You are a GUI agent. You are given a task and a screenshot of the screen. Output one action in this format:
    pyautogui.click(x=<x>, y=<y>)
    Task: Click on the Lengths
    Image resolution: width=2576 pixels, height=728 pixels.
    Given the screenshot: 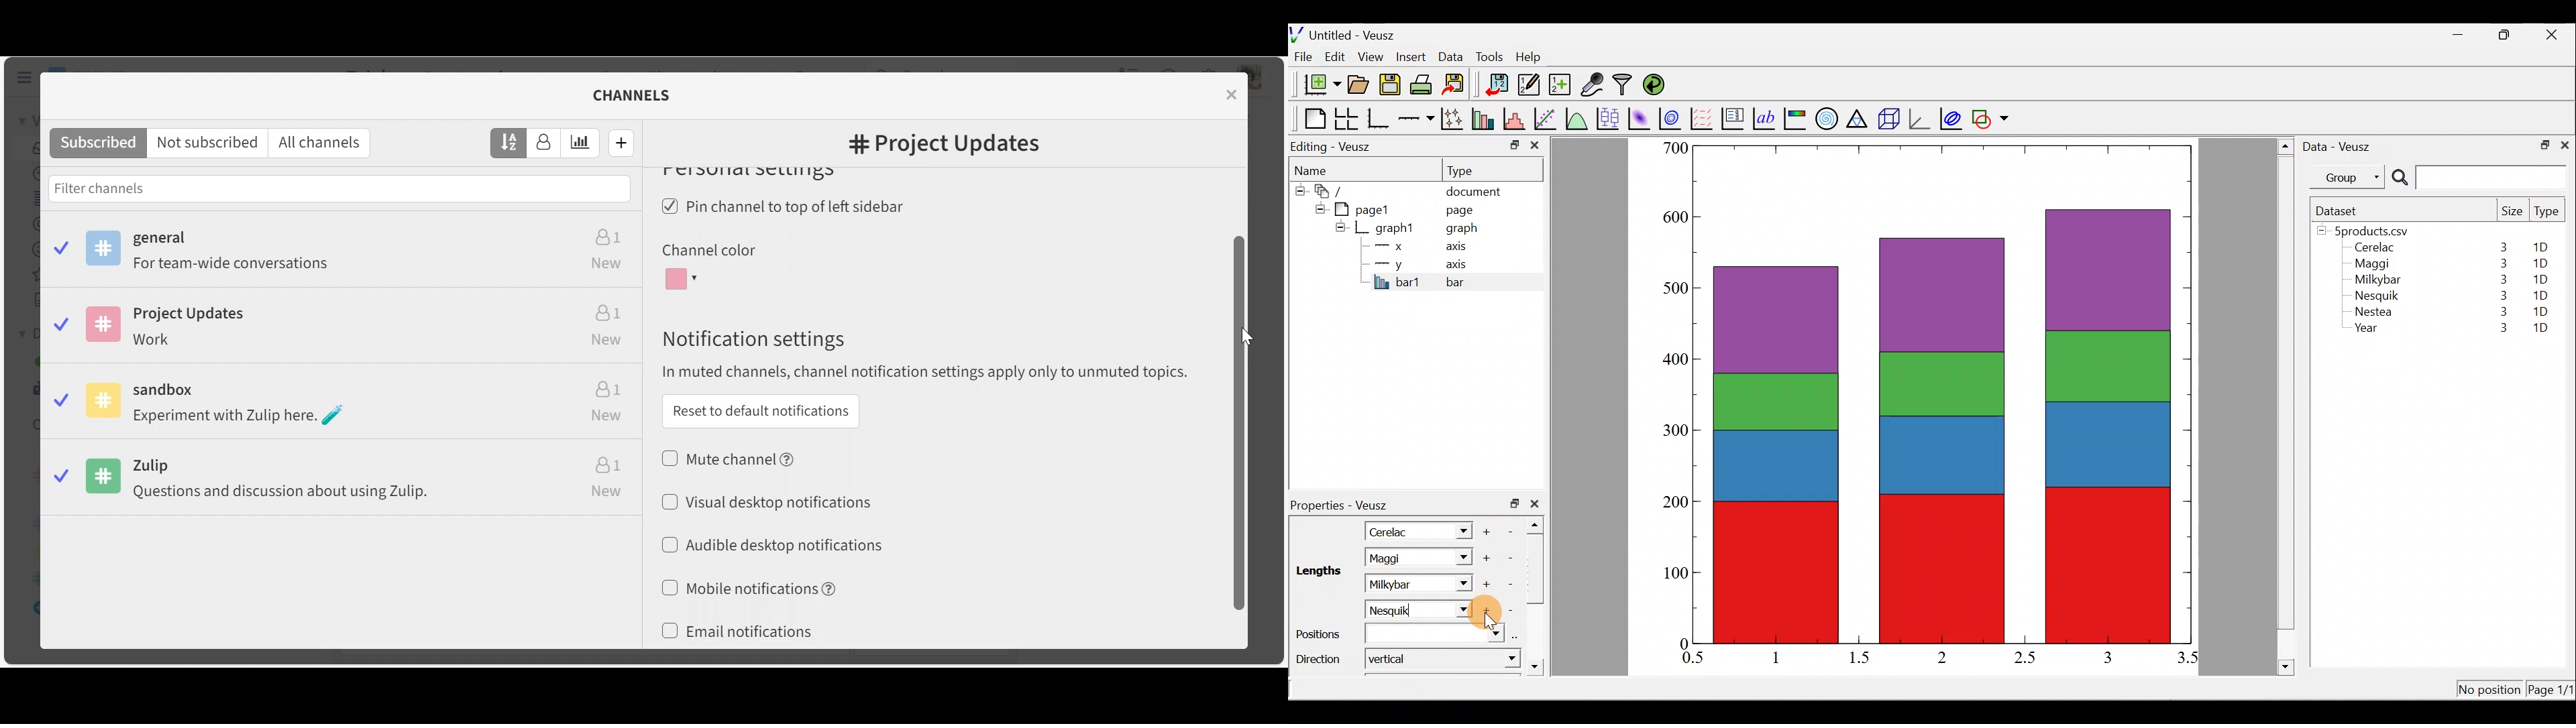 What is the action you would take?
    pyautogui.click(x=1318, y=573)
    